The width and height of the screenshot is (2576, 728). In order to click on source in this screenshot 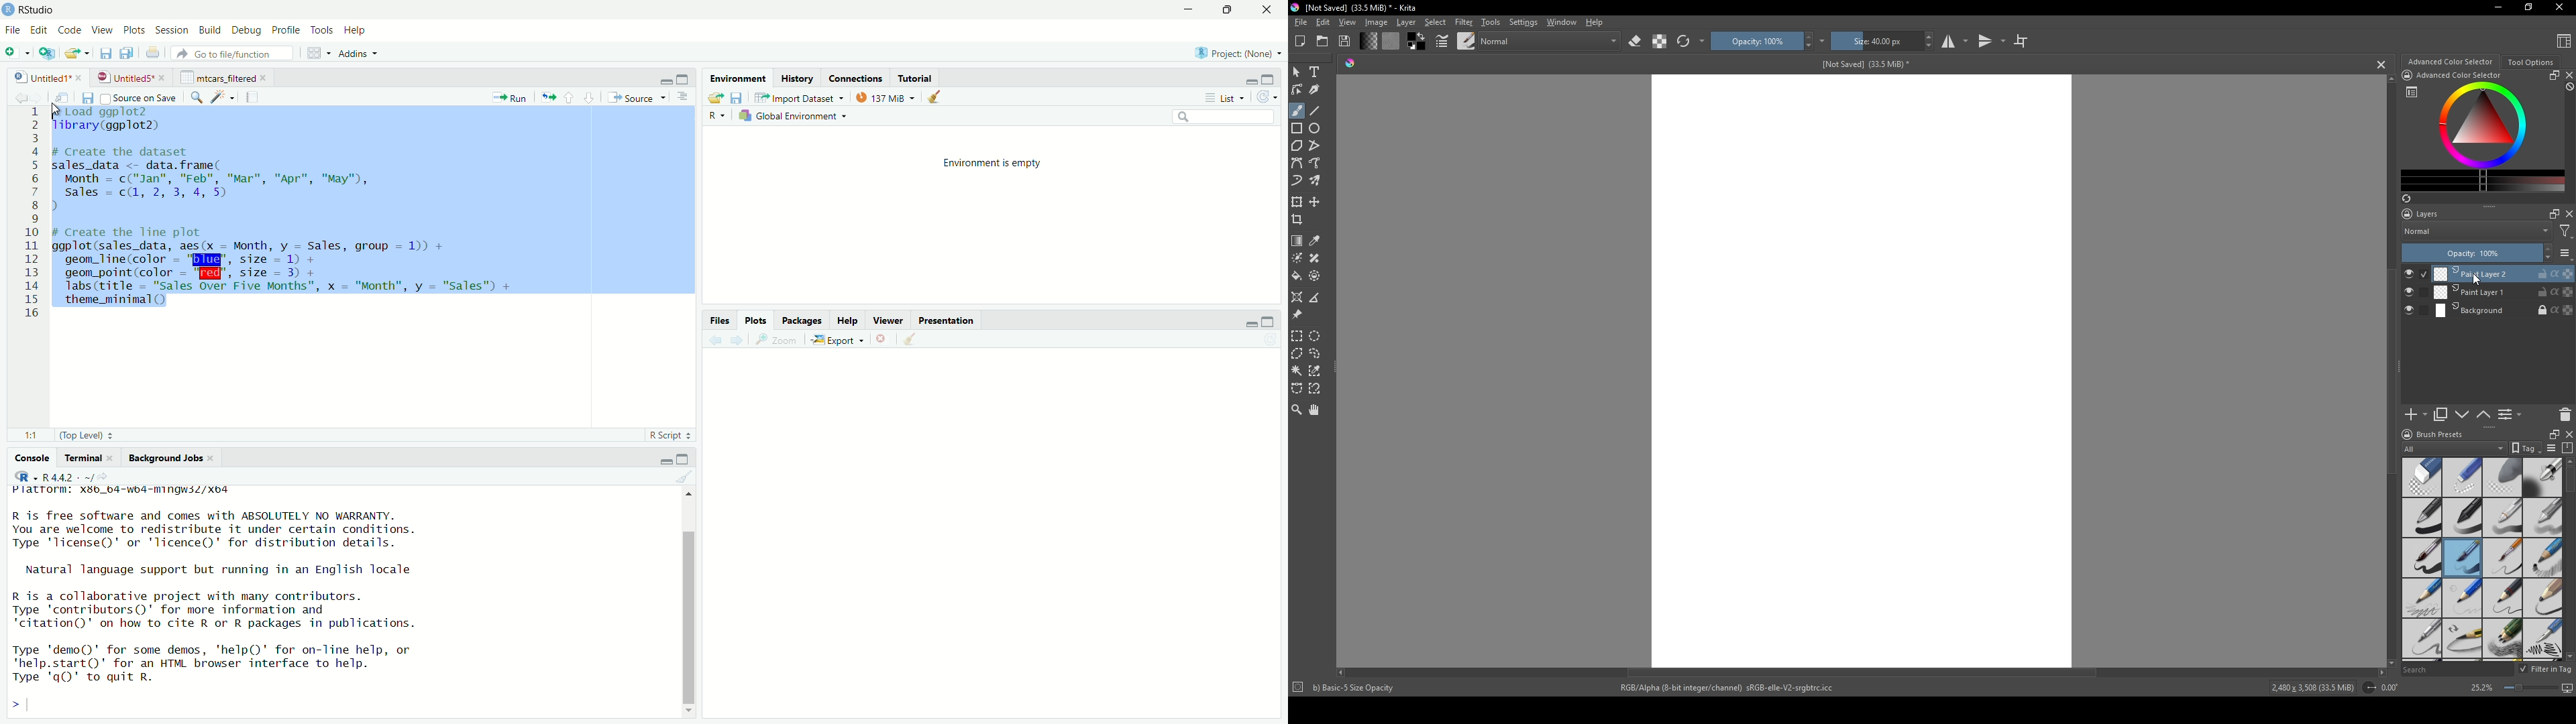, I will do `click(635, 98)`.